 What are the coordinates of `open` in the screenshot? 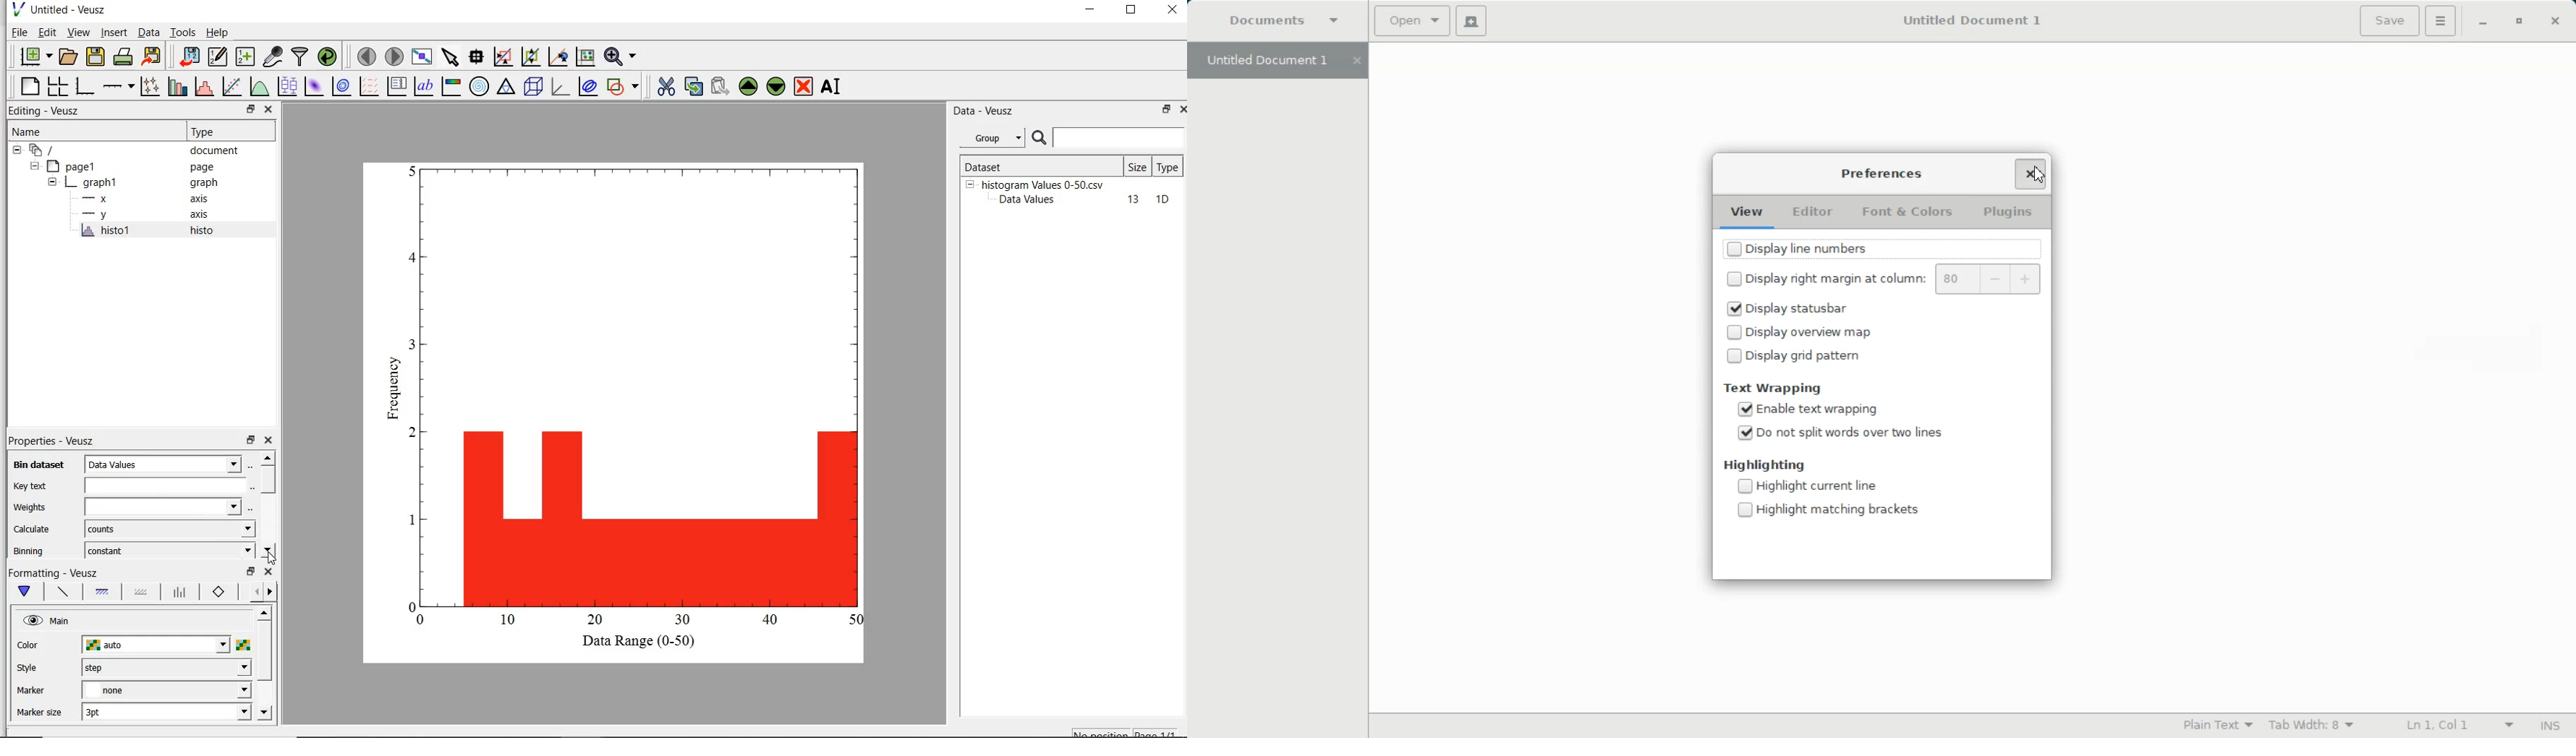 It's located at (70, 55).